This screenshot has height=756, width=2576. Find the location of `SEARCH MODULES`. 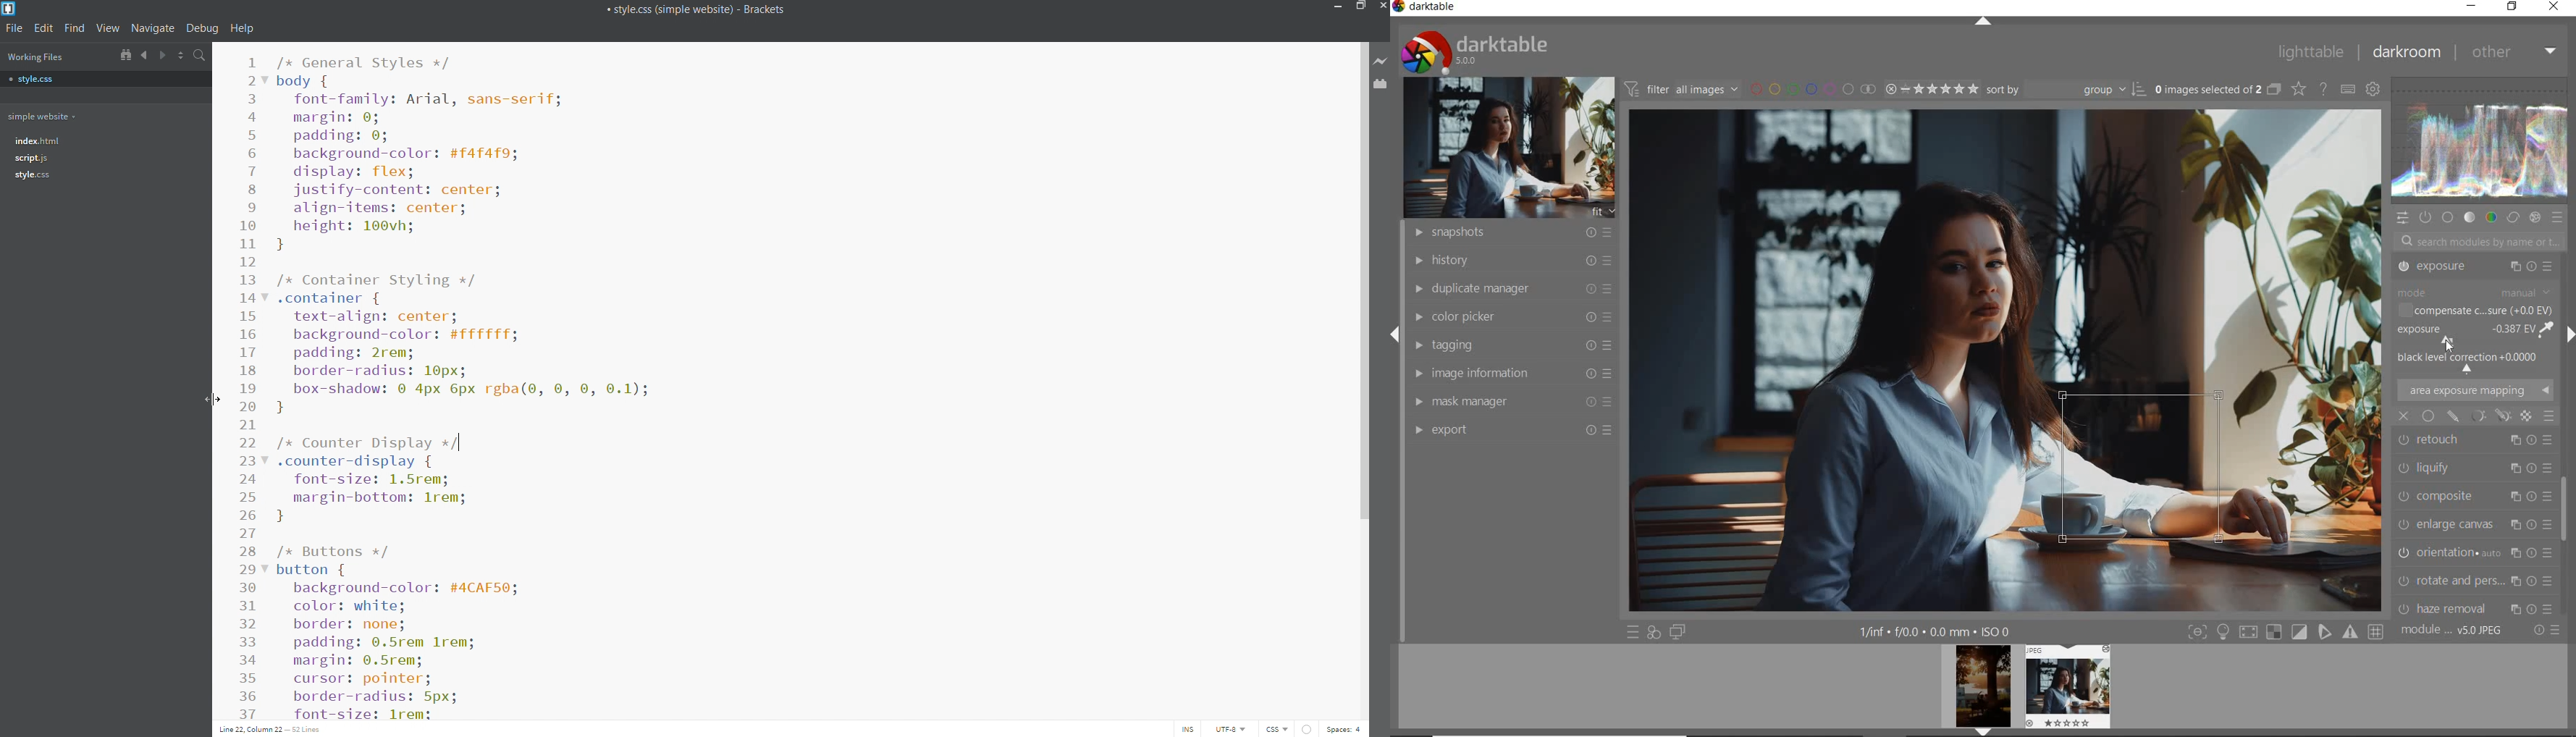

SEARCH MODULES is located at coordinates (2479, 241).